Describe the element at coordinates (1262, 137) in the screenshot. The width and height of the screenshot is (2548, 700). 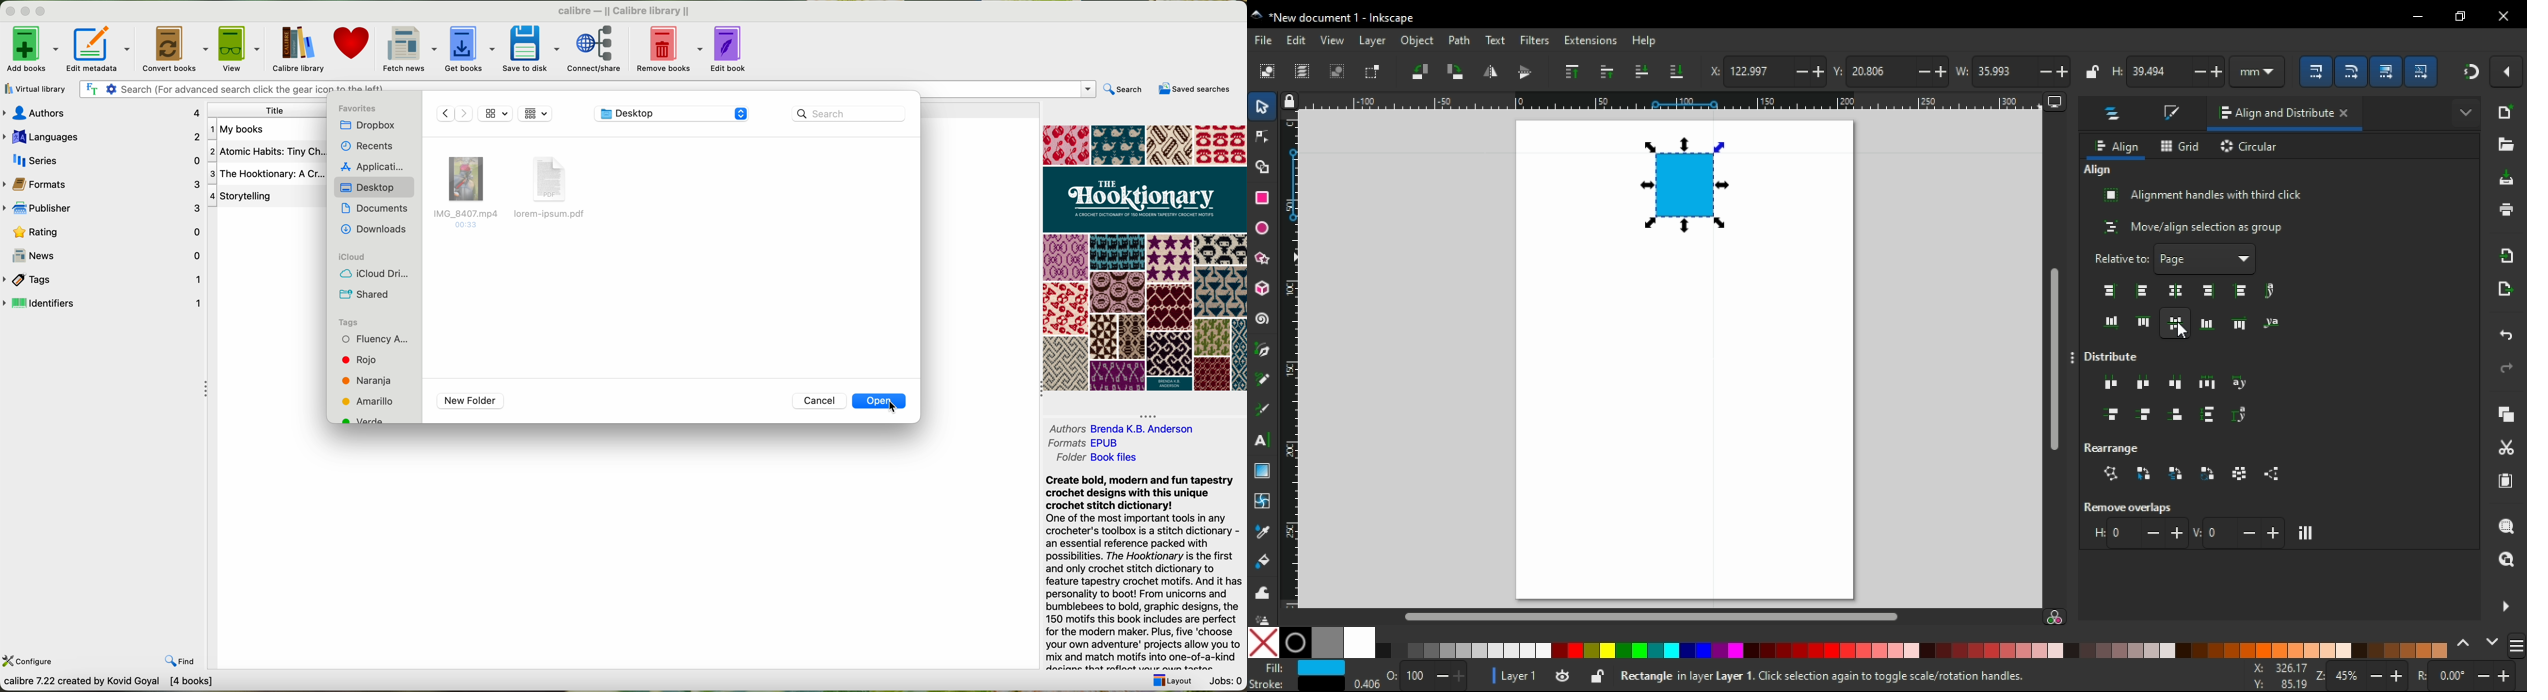
I see `node tools` at that location.